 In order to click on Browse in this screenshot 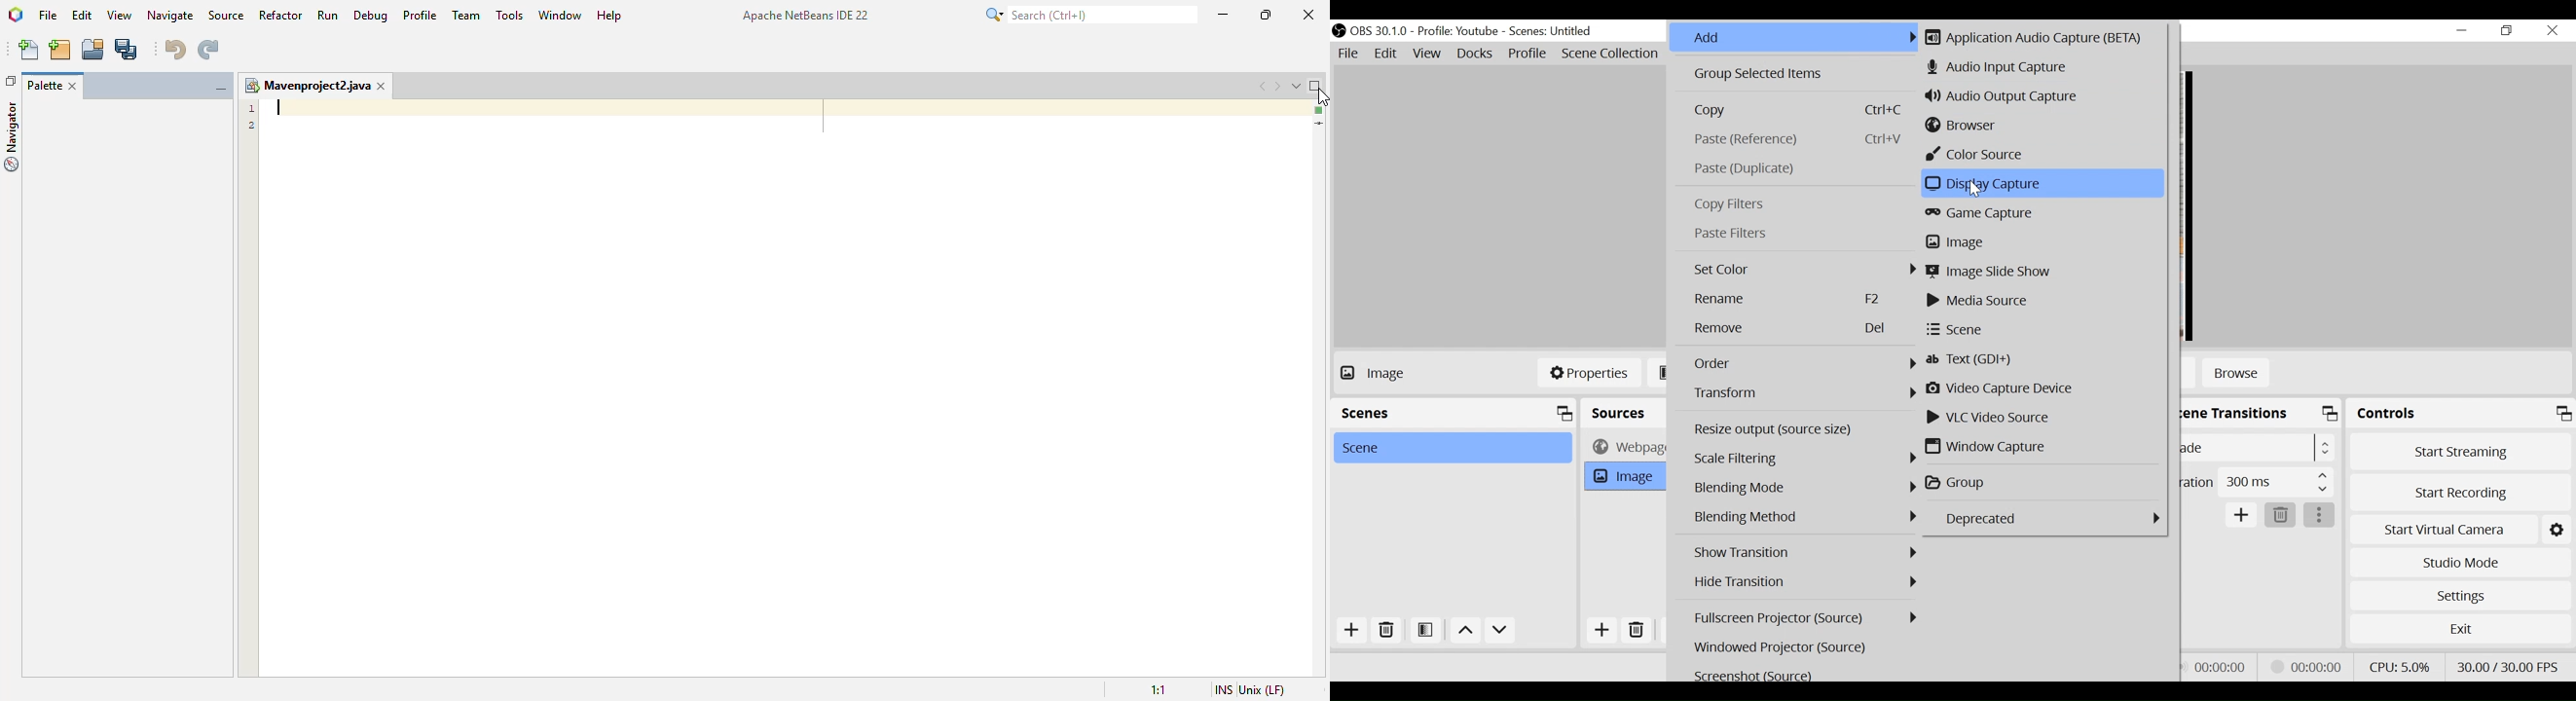, I will do `click(2236, 375)`.